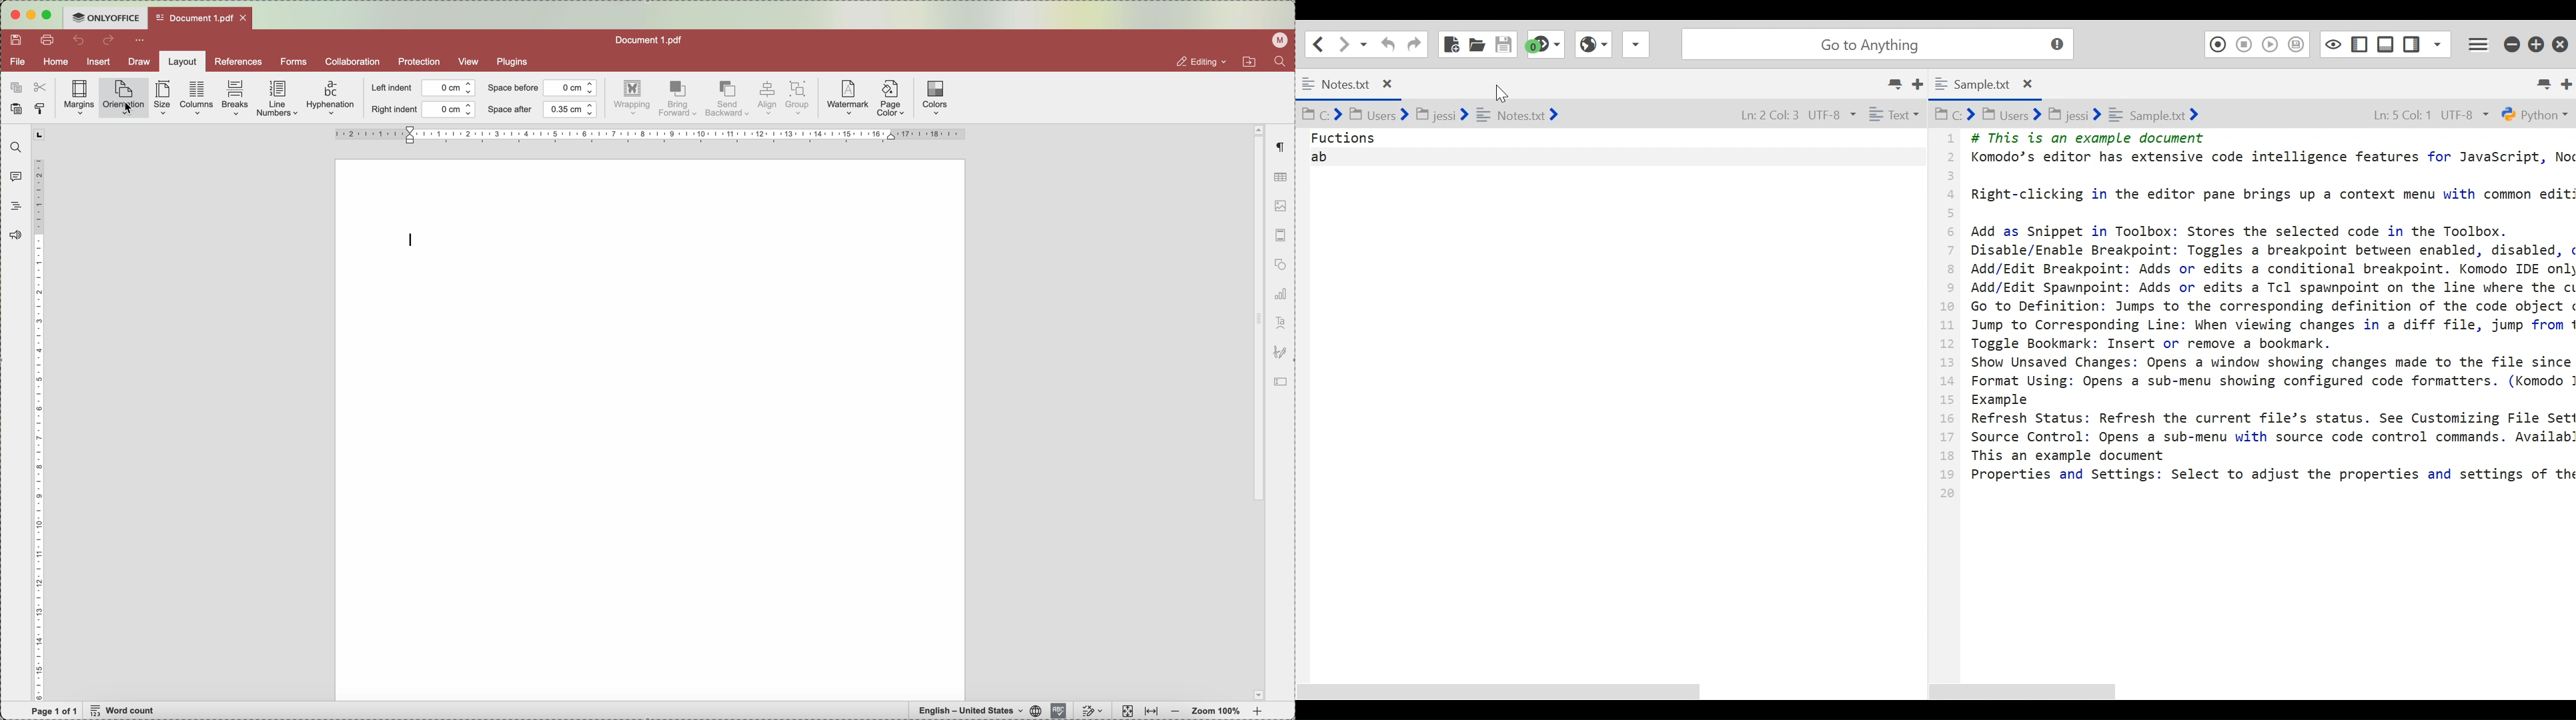  Describe the element at coordinates (14, 86) in the screenshot. I see `copy` at that location.